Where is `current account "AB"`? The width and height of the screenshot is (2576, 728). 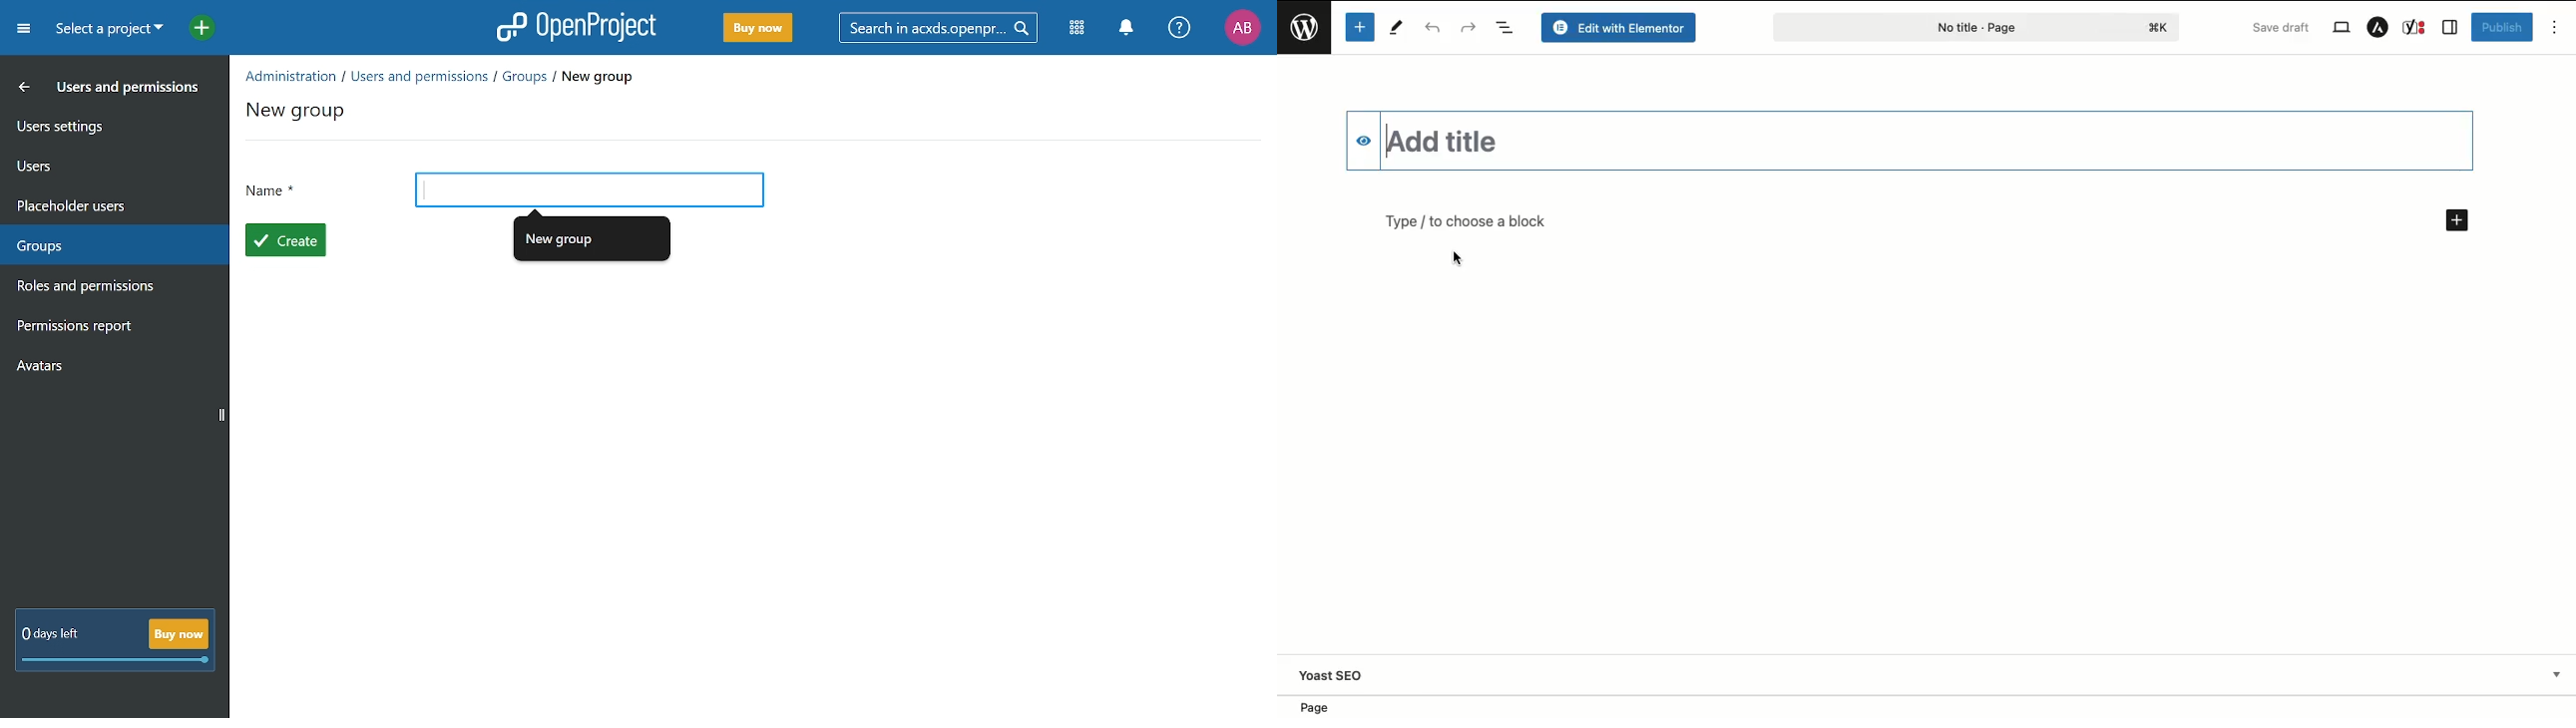 current account "AB" is located at coordinates (1242, 29).